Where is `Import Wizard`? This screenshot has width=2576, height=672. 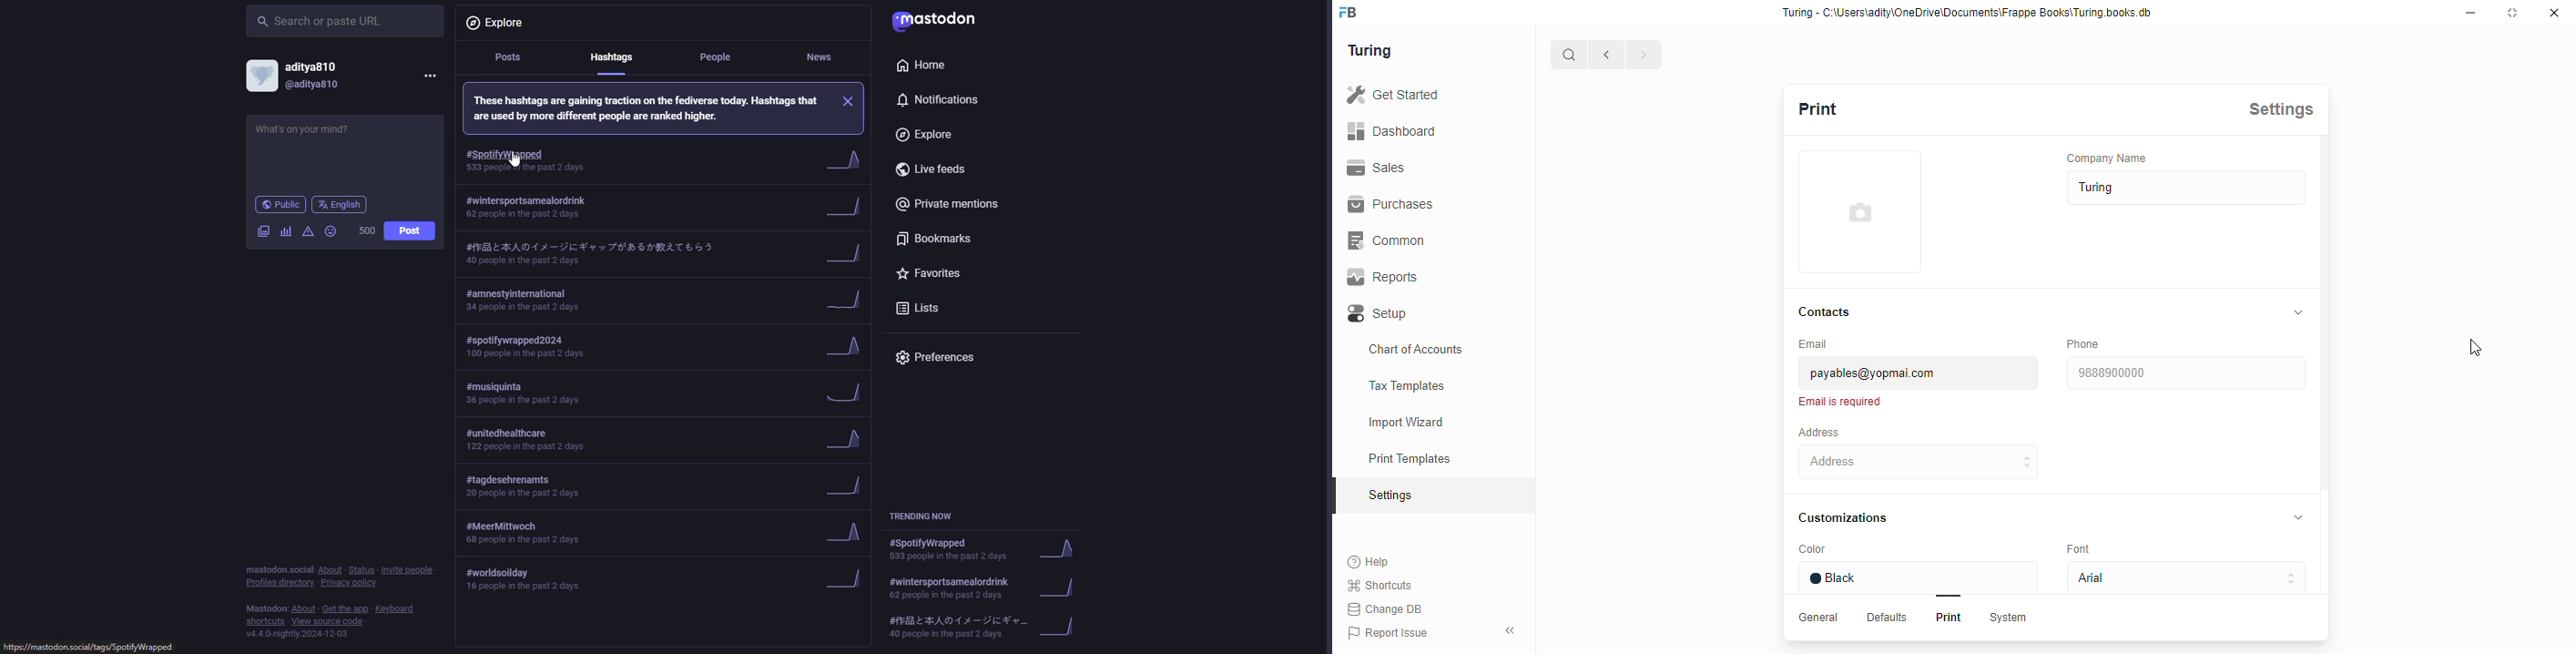 Import Wizard is located at coordinates (1431, 421).